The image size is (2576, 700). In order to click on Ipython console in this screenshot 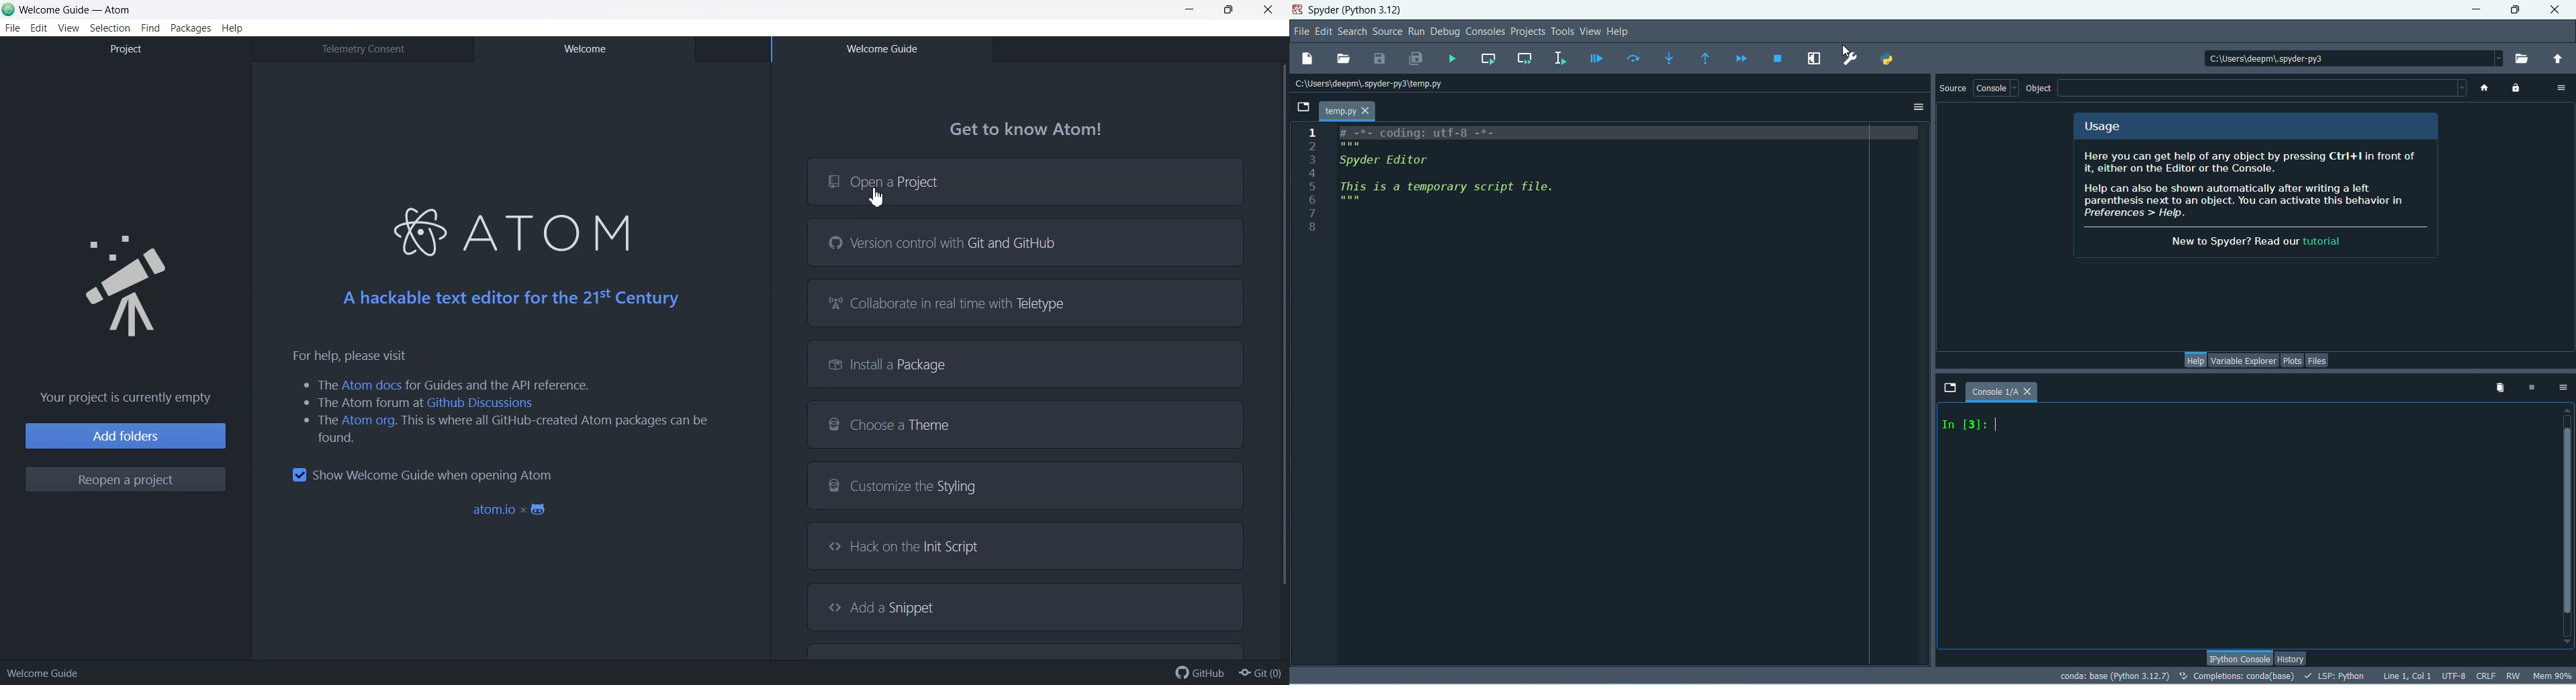, I will do `click(2238, 656)`.